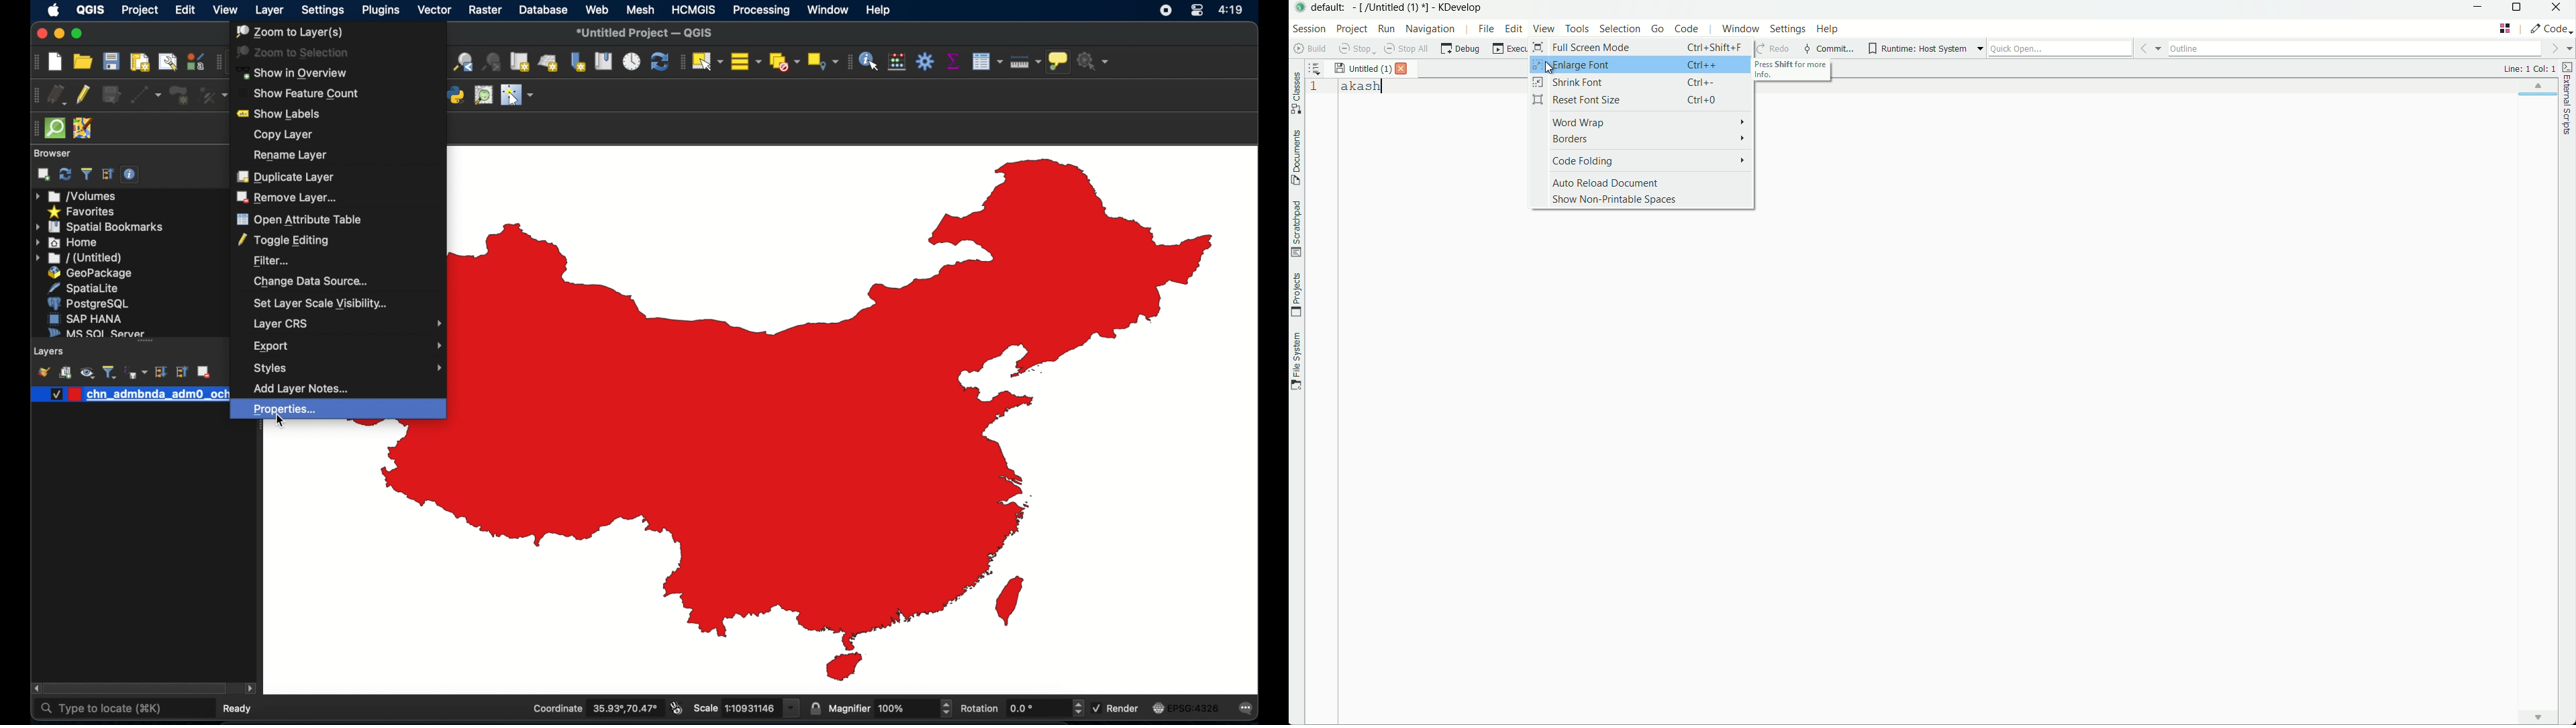 Image resolution: width=2576 pixels, height=728 pixels. I want to click on word wrap, so click(1643, 121).